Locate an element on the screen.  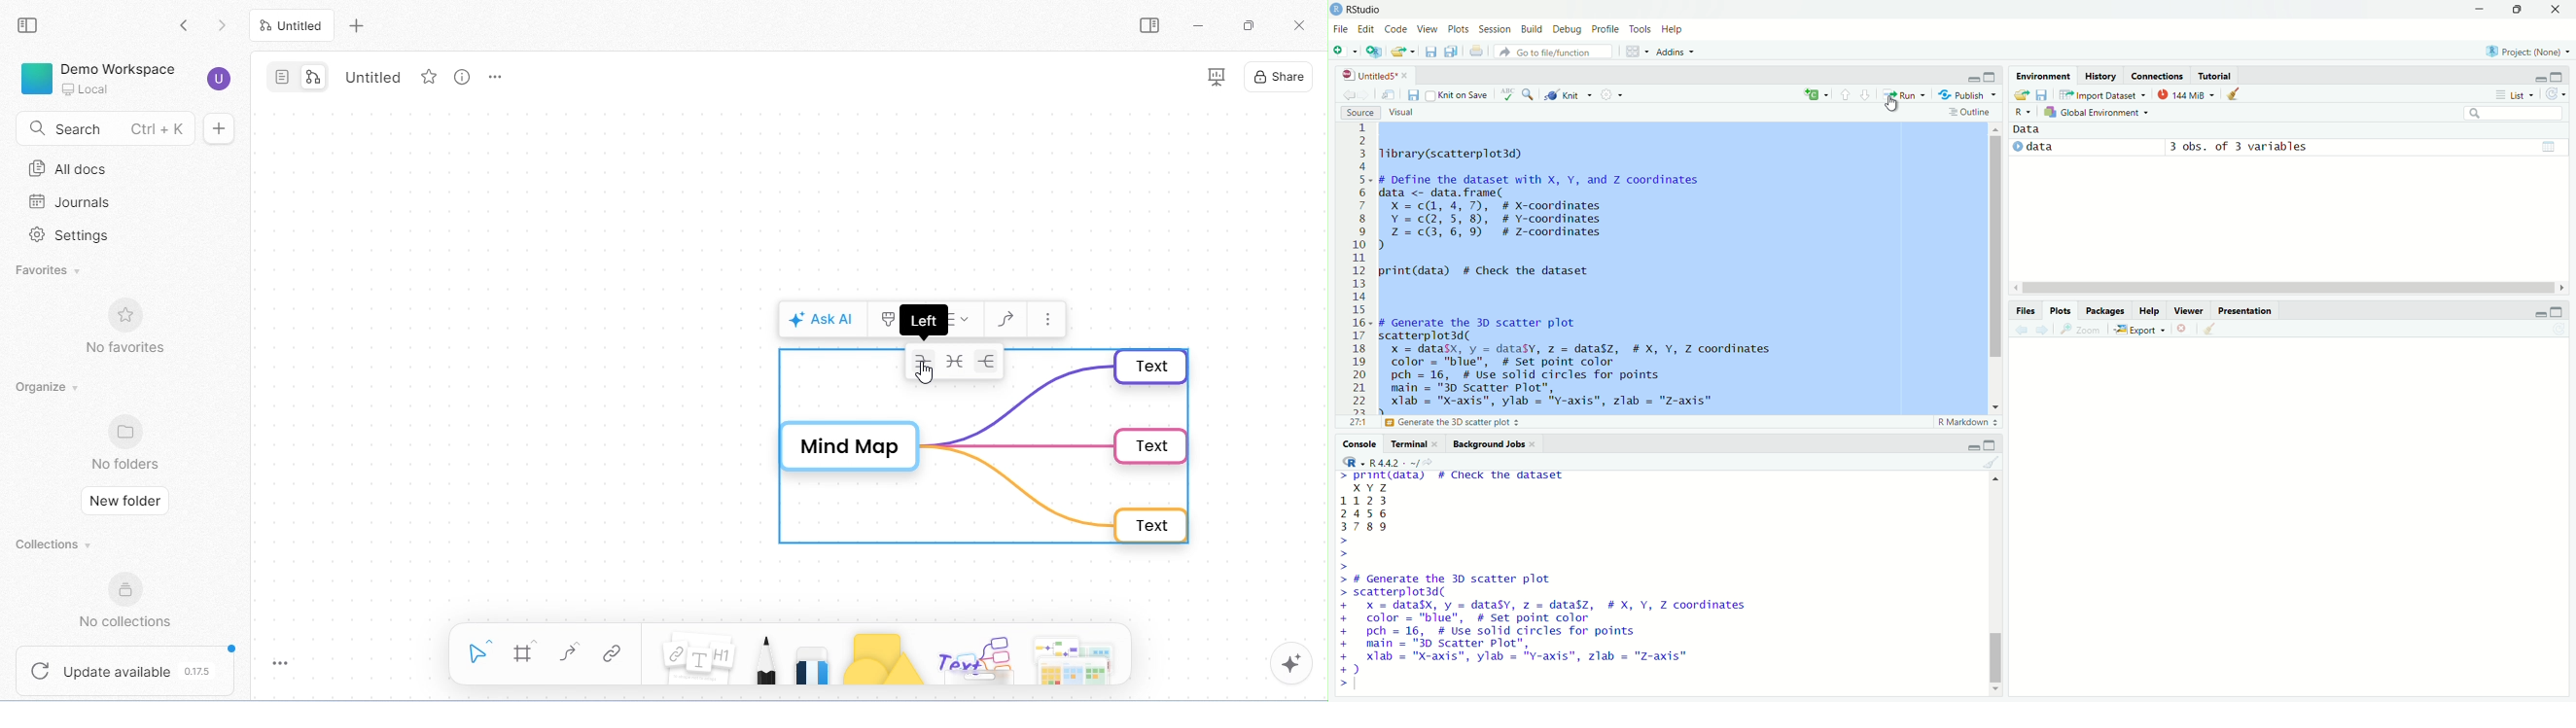
prompt  cursor is located at coordinates (1339, 686).